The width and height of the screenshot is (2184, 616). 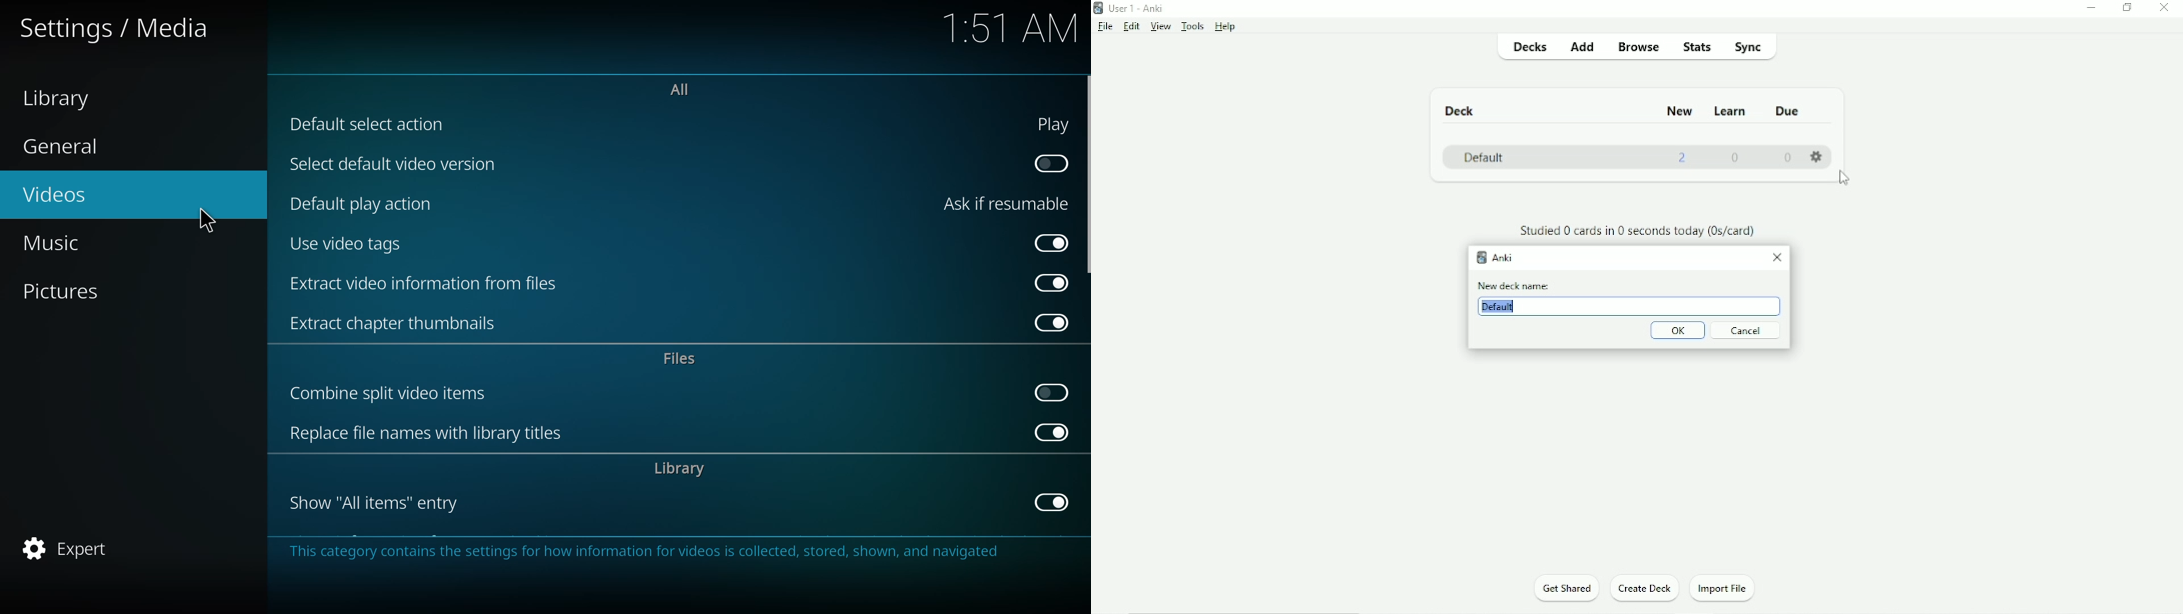 What do you see at coordinates (2092, 8) in the screenshot?
I see `Minimize` at bounding box center [2092, 8].